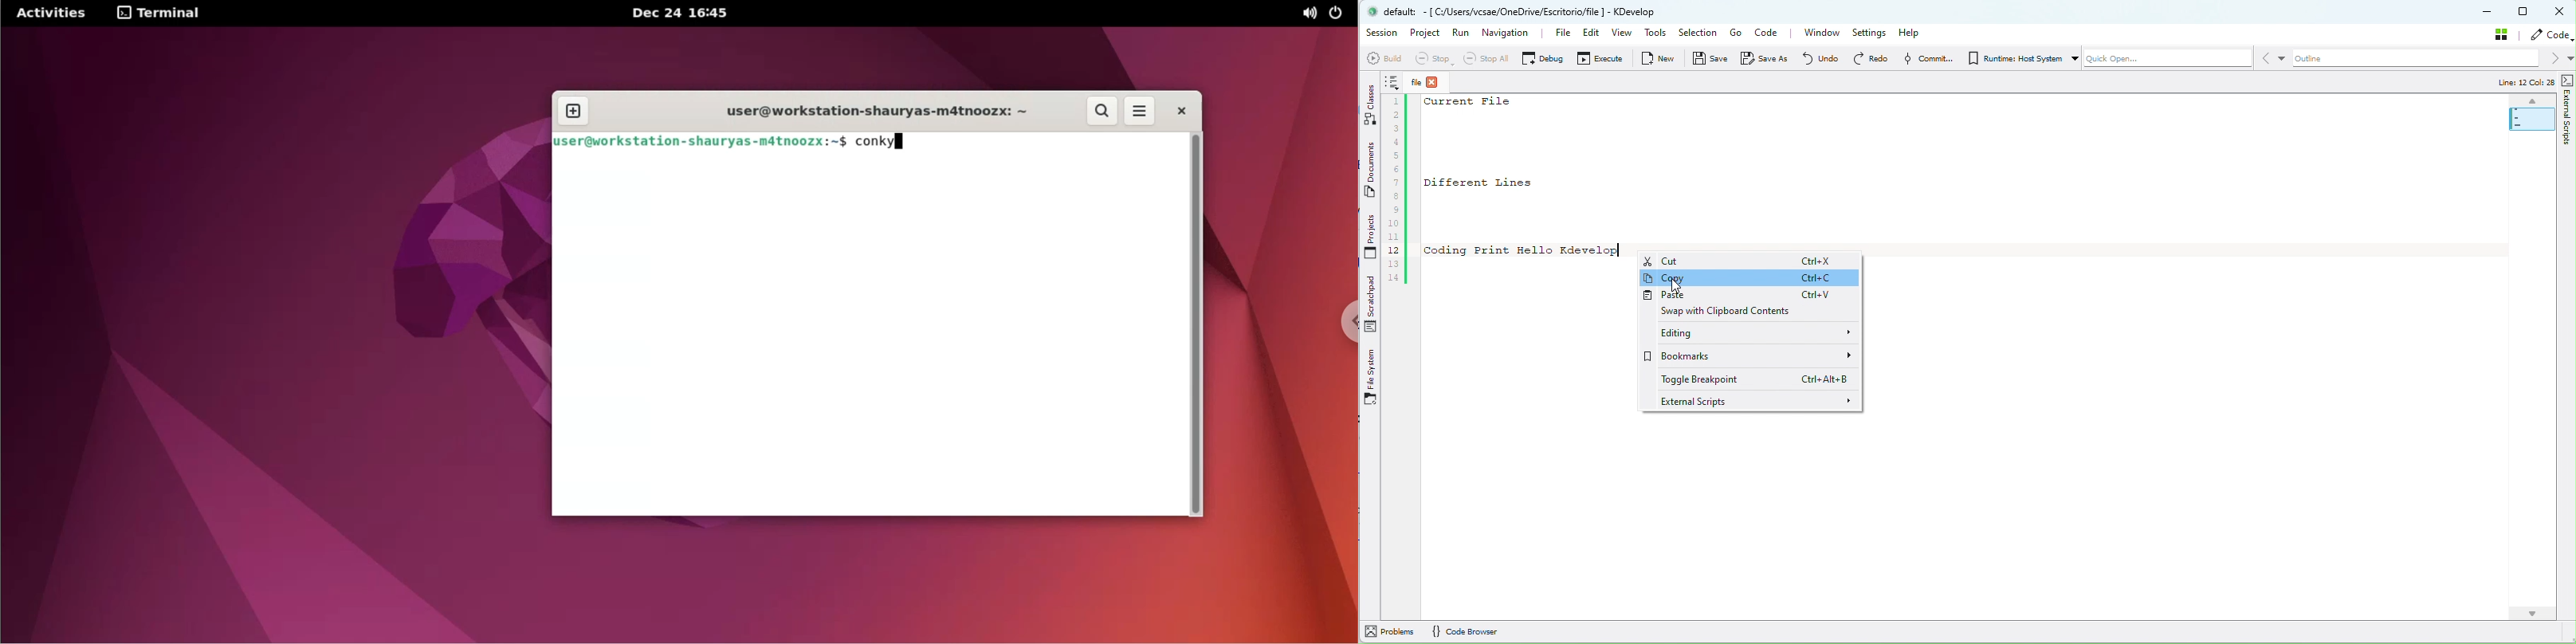  Describe the element at coordinates (1750, 312) in the screenshot. I see `Swap with Clipboard Contents` at that location.